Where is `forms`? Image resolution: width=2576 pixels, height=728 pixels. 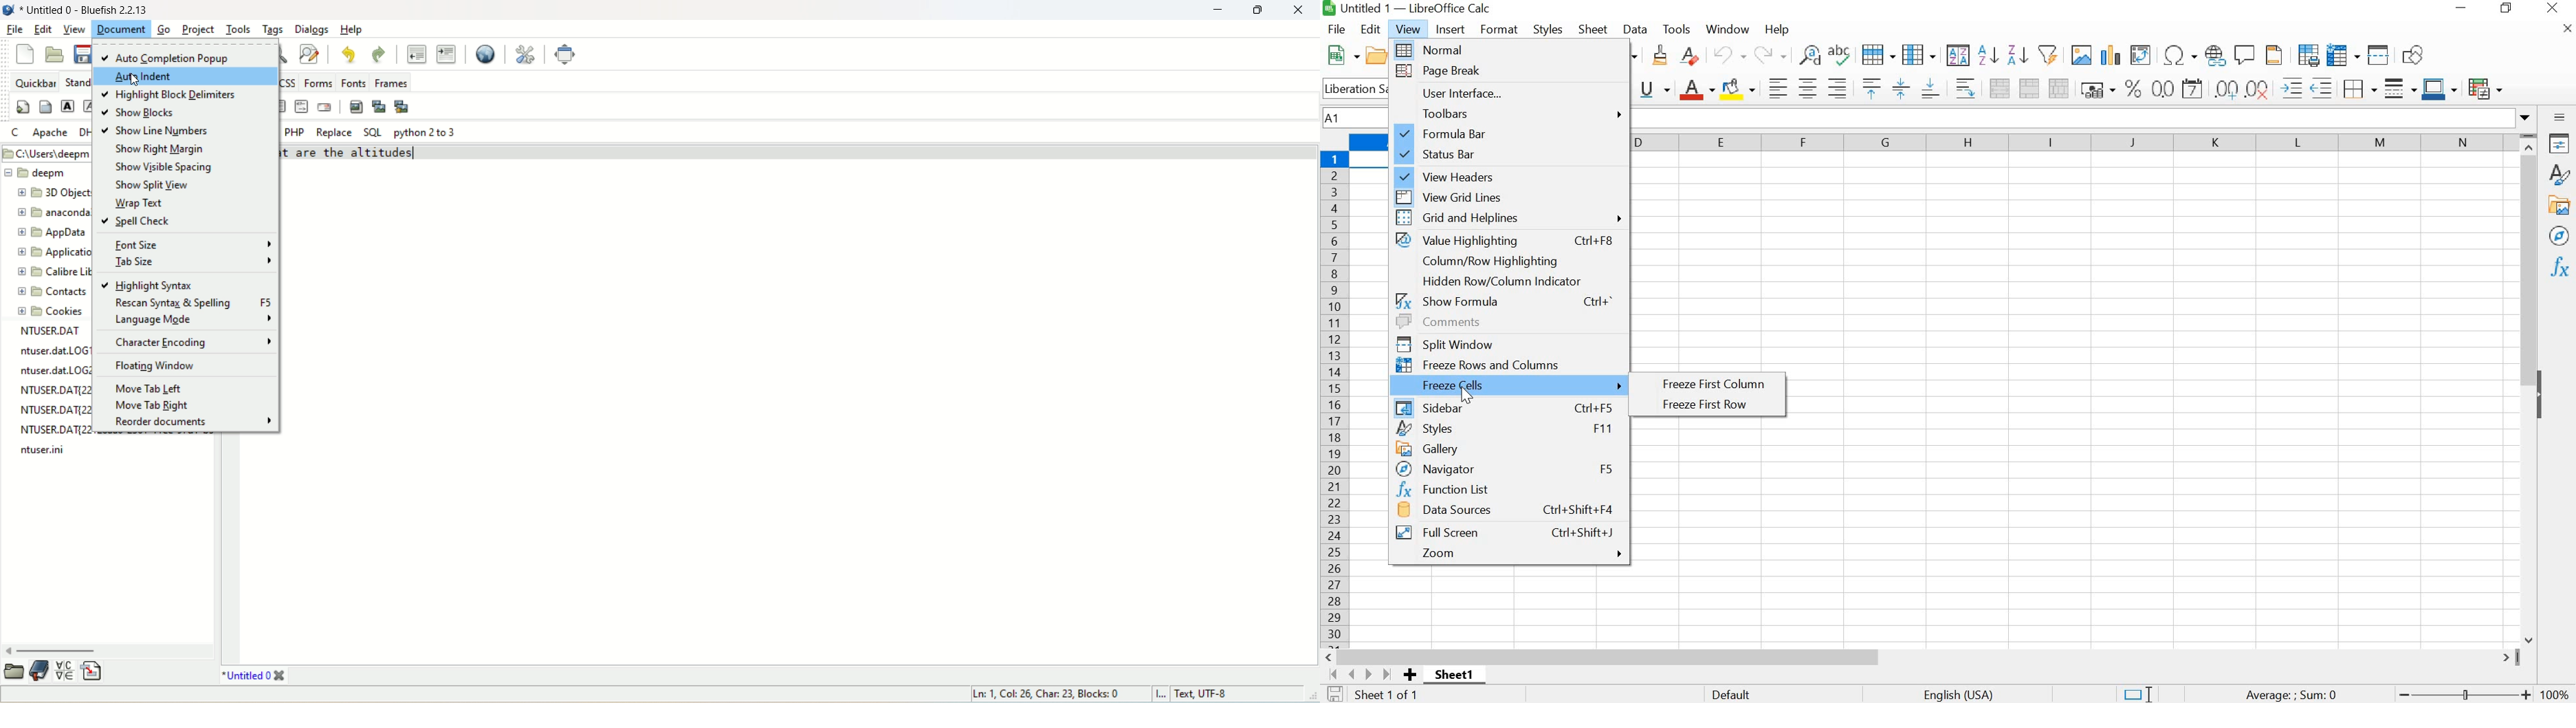
forms is located at coordinates (316, 82).